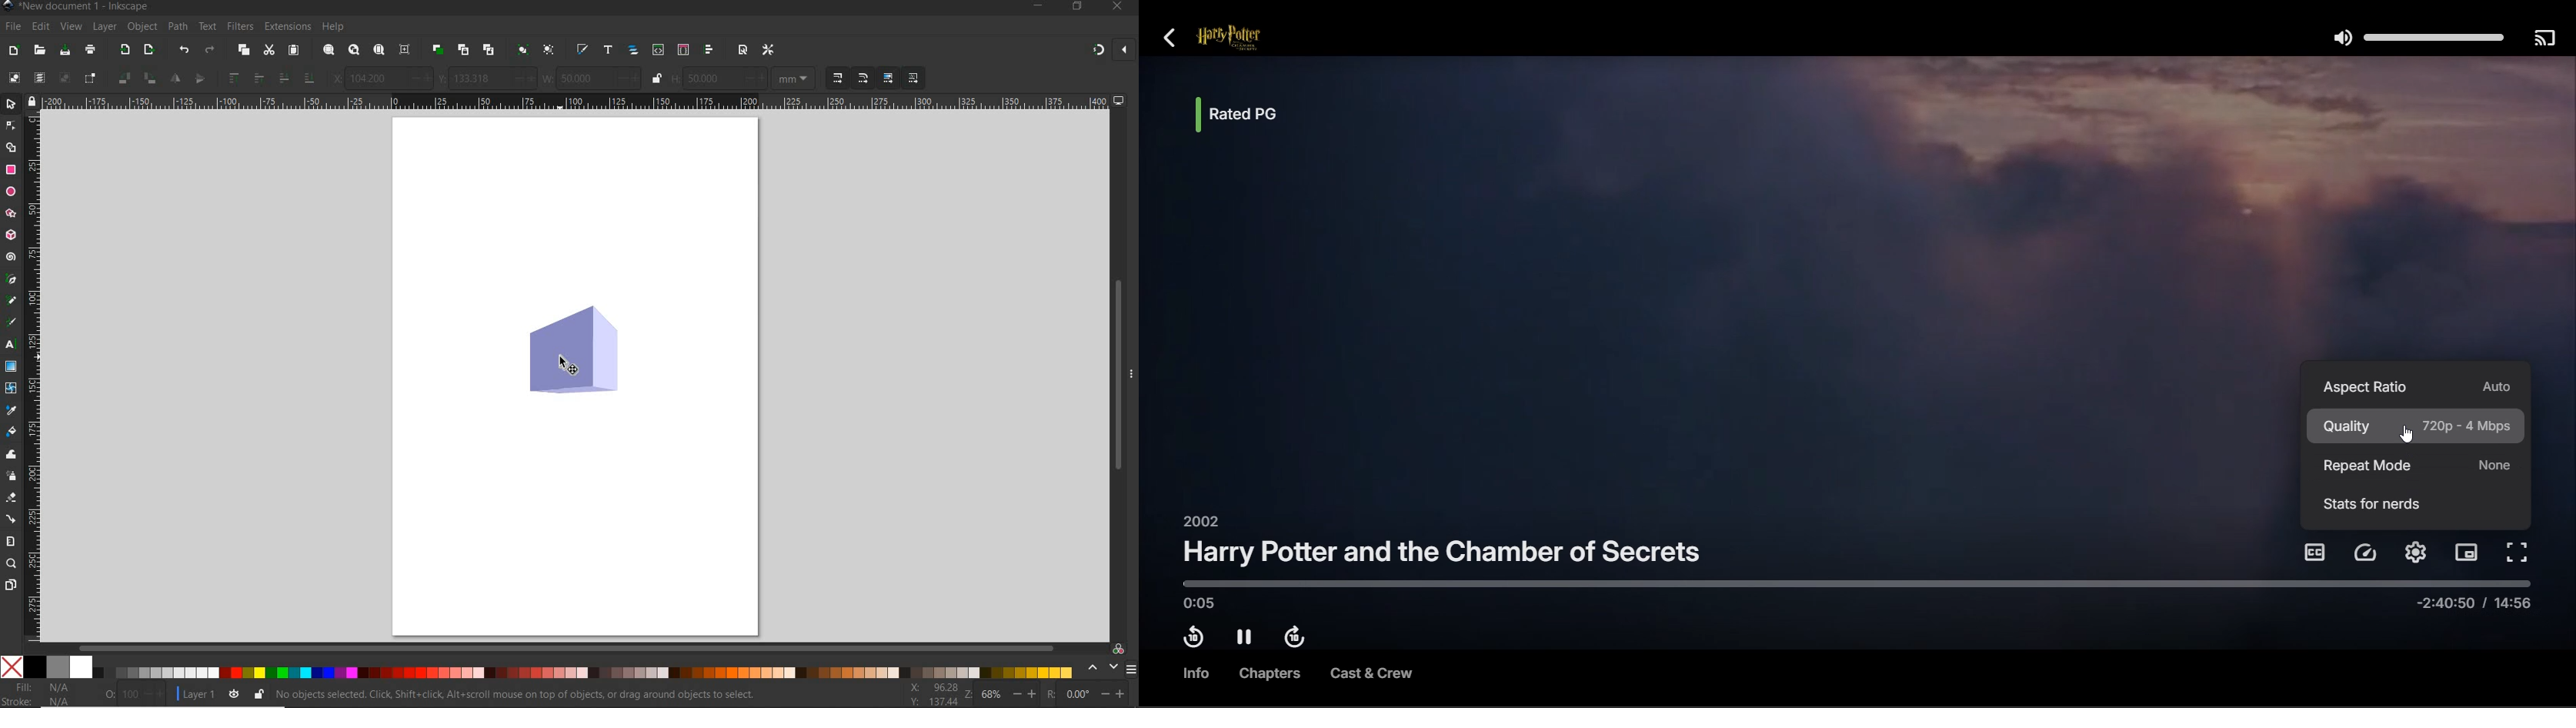 Image resolution: width=2576 pixels, height=728 pixels. Describe the element at coordinates (9, 542) in the screenshot. I see `measure tool` at that location.